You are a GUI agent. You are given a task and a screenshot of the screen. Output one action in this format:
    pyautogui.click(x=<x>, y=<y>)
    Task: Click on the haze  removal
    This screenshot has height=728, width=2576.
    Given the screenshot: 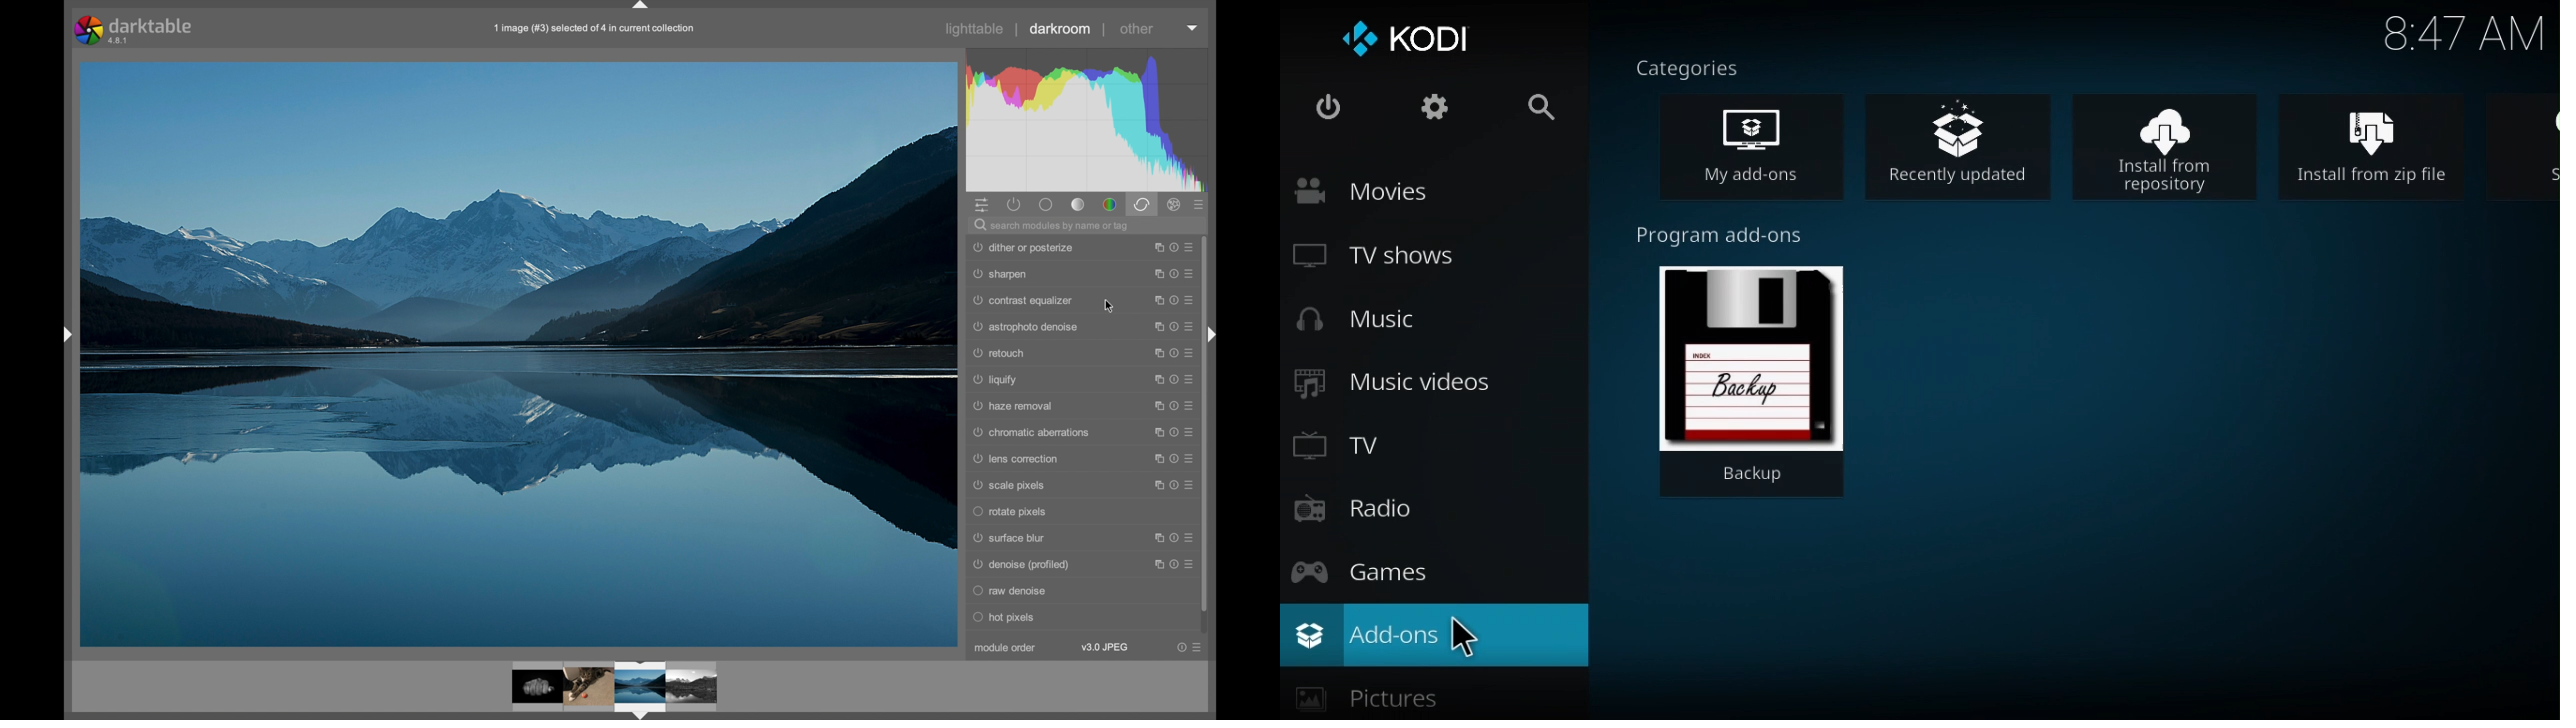 What is the action you would take?
    pyautogui.click(x=1016, y=406)
    